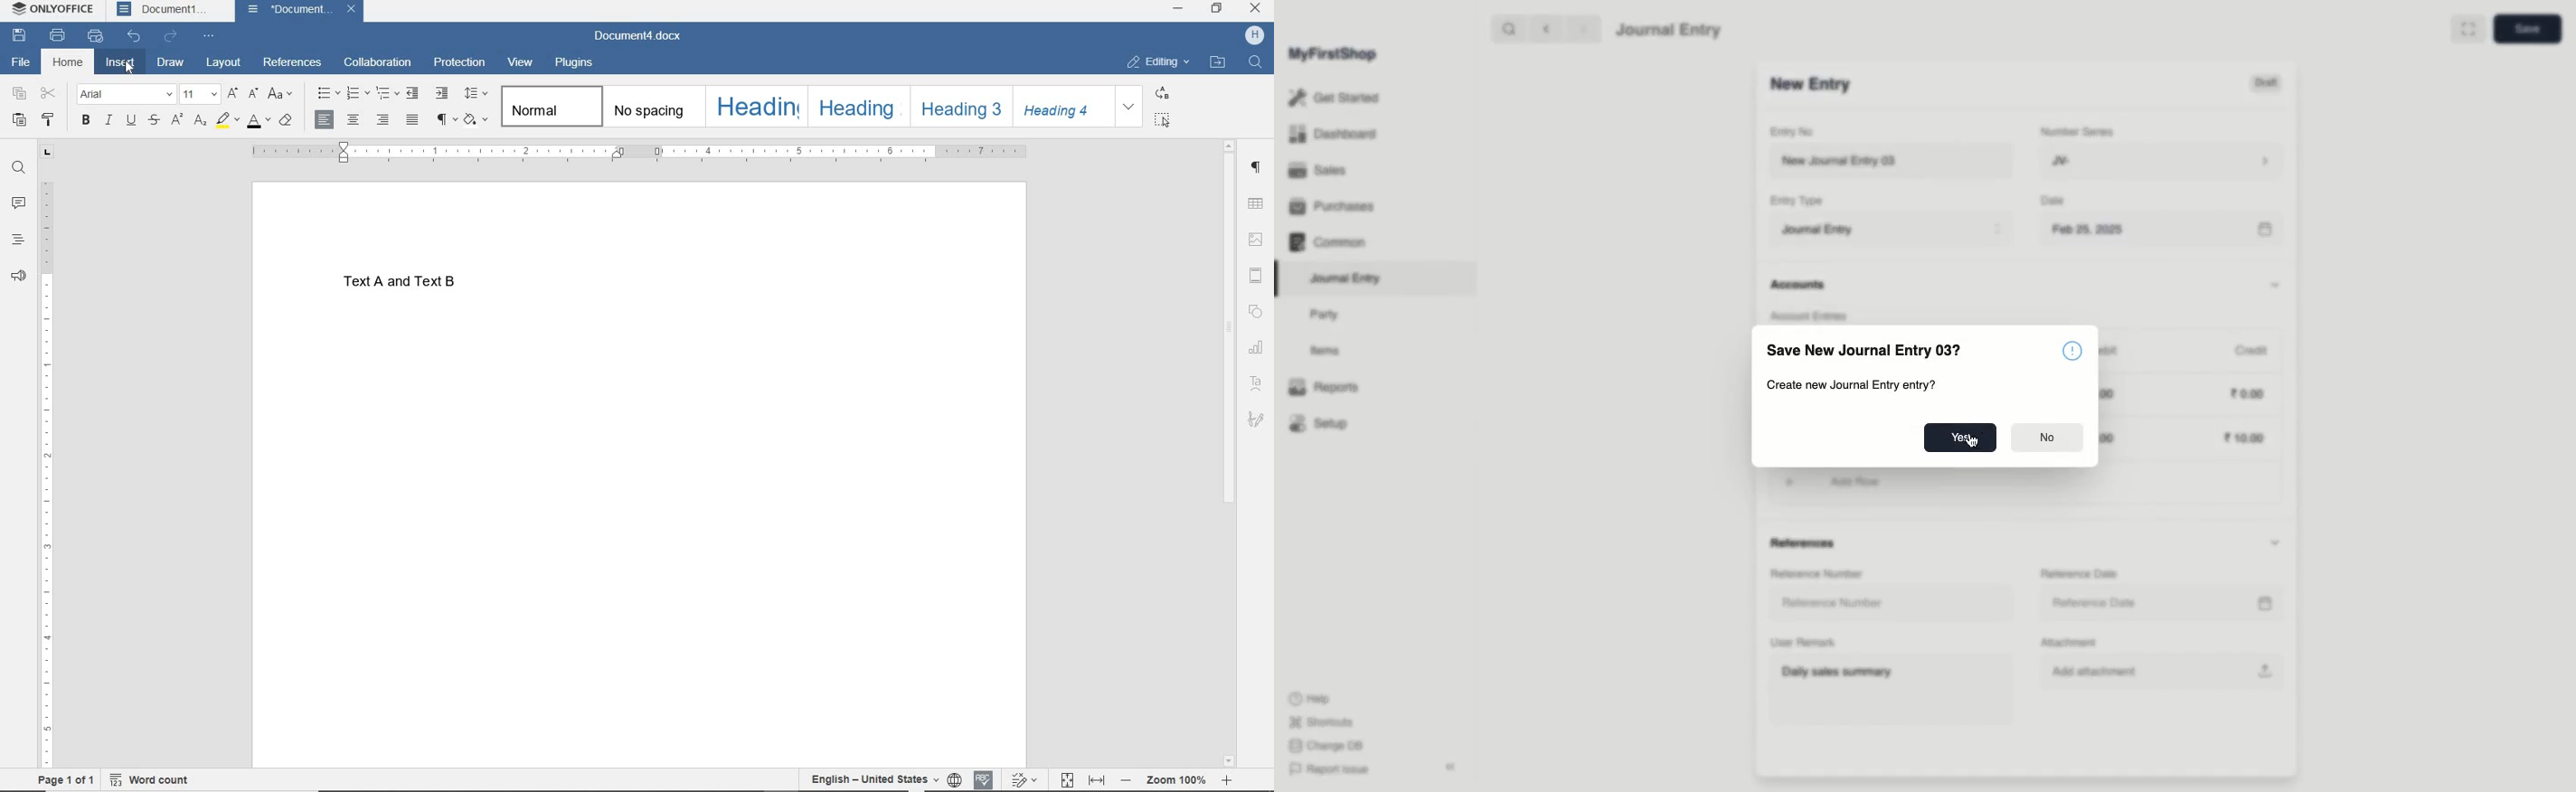 Image resolution: width=2576 pixels, height=812 pixels. Describe the element at coordinates (57, 36) in the screenshot. I see `PRINT` at that location.